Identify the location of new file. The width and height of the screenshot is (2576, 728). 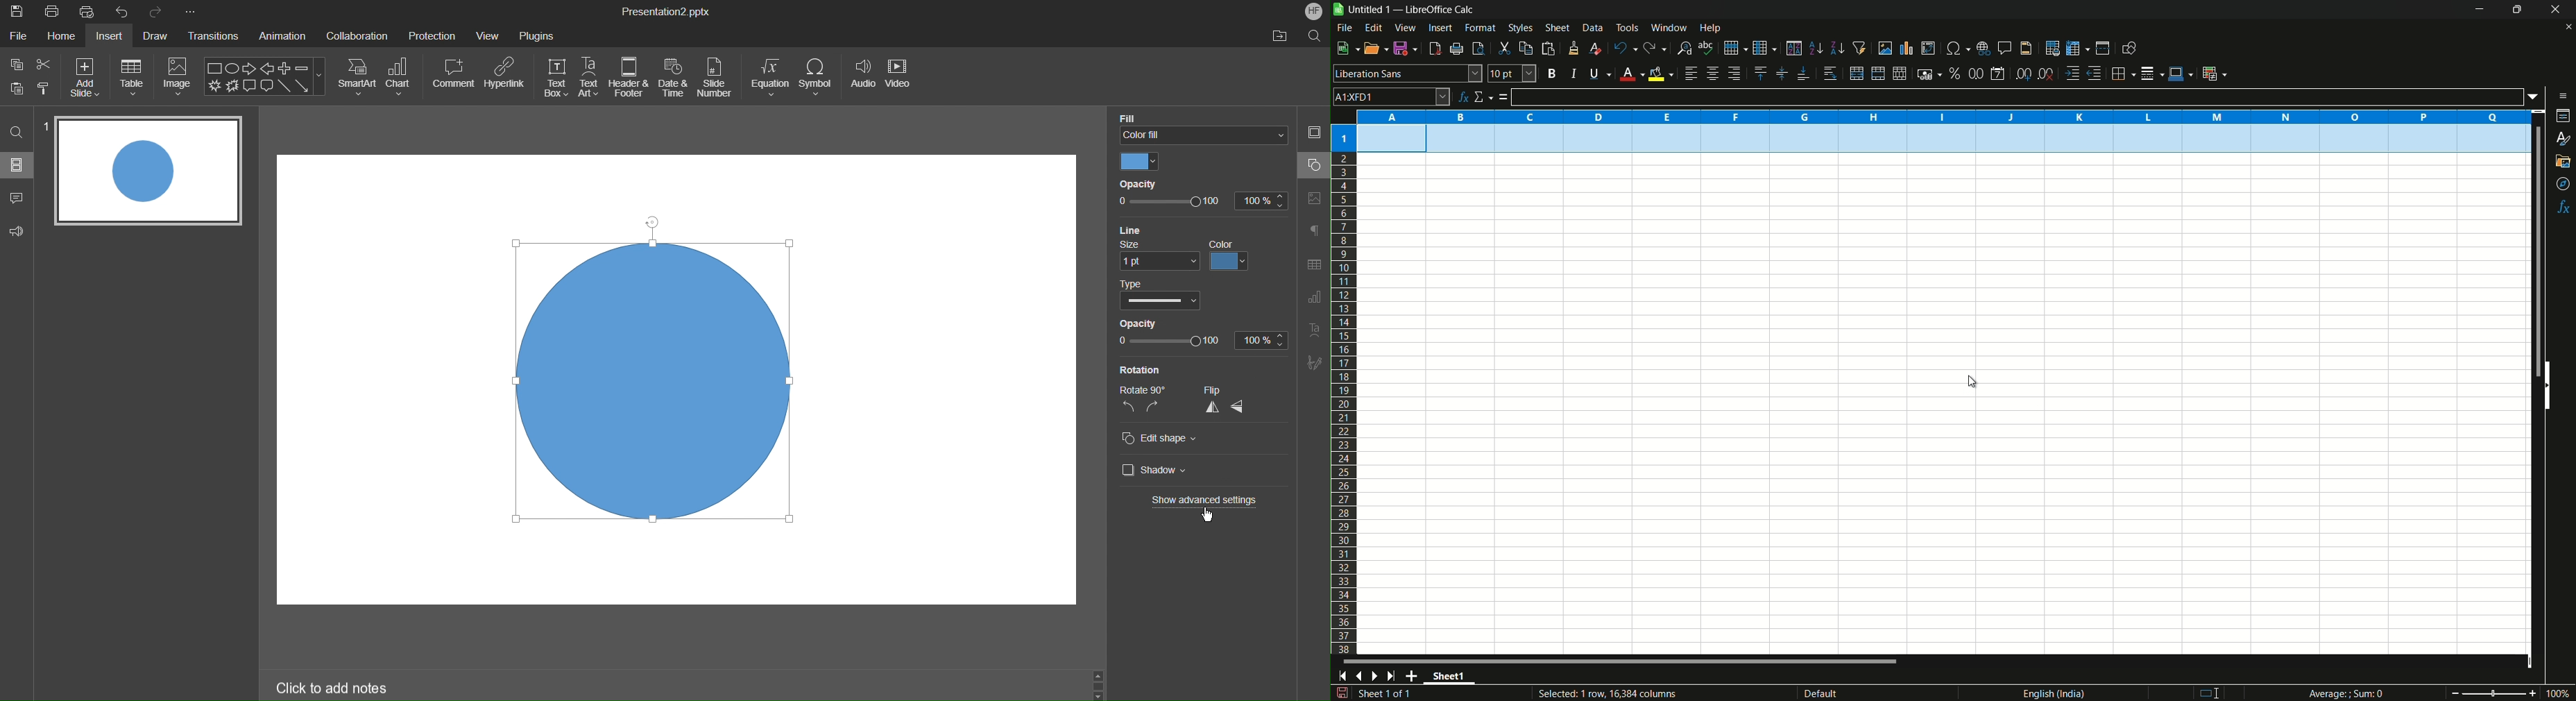
(1346, 48).